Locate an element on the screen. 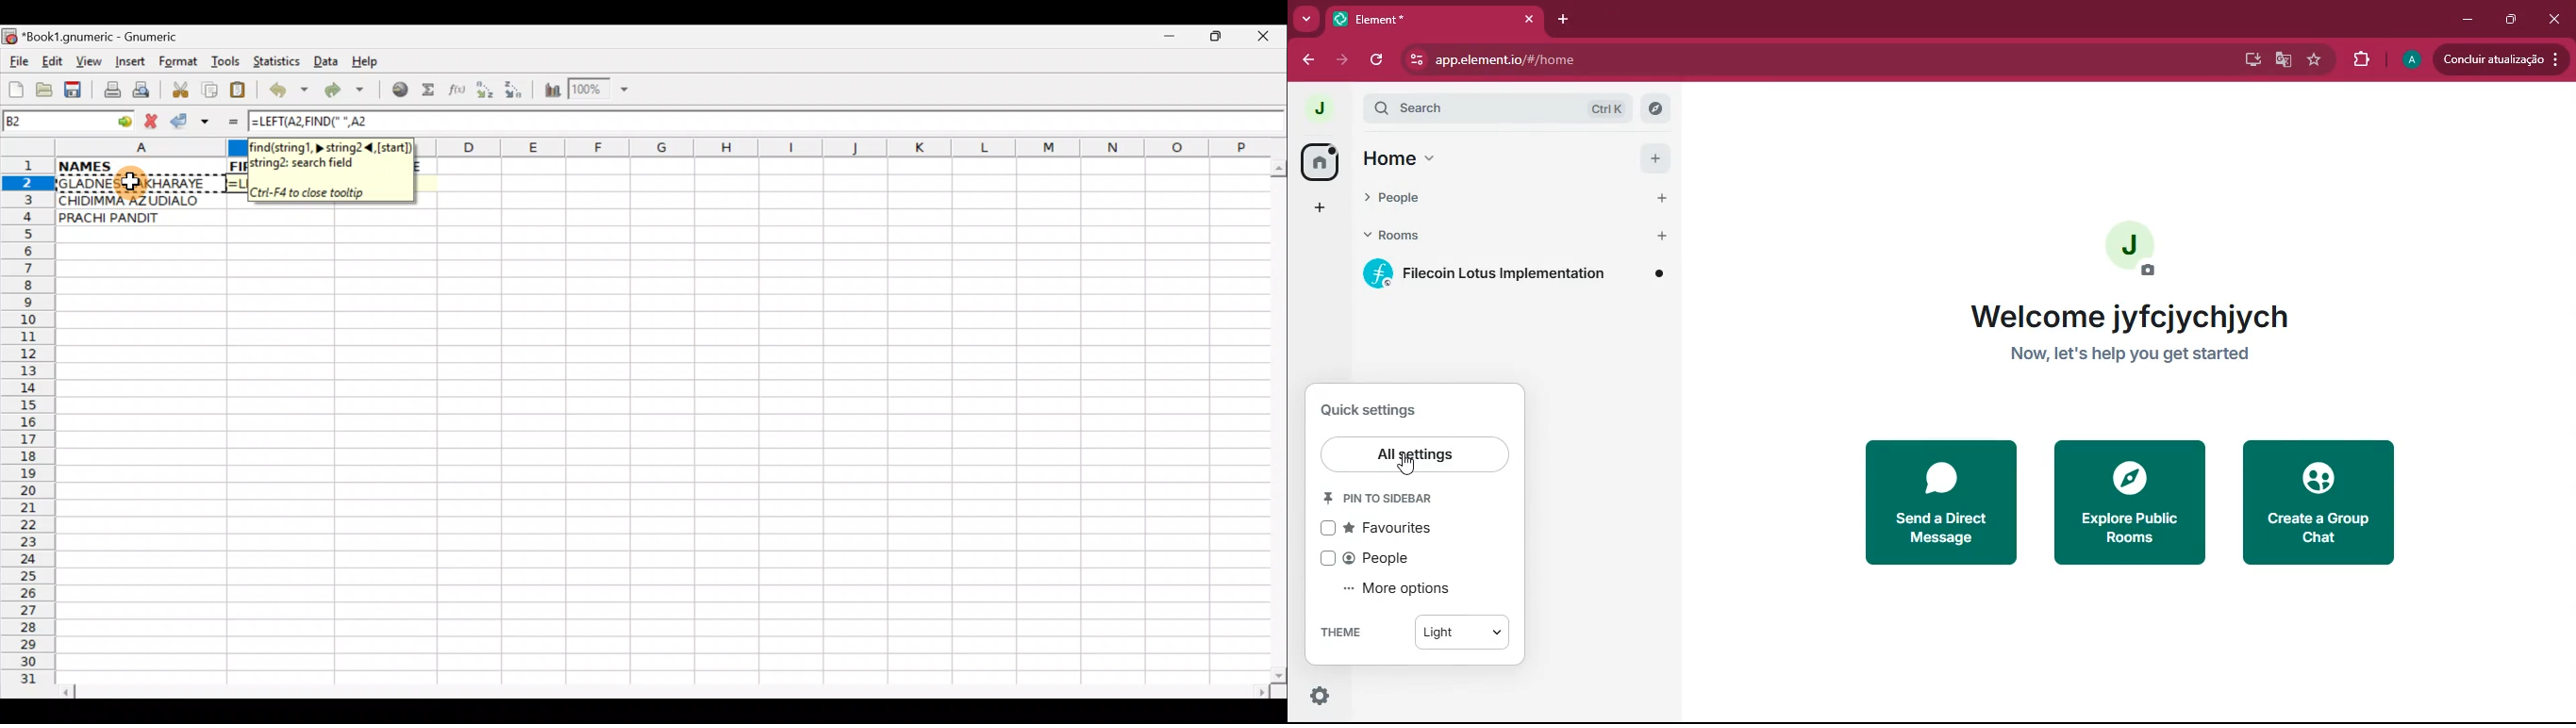 Image resolution: width=2576 pixels, height=728 pixels. Scroll bar is located at coordinates (667, 690).